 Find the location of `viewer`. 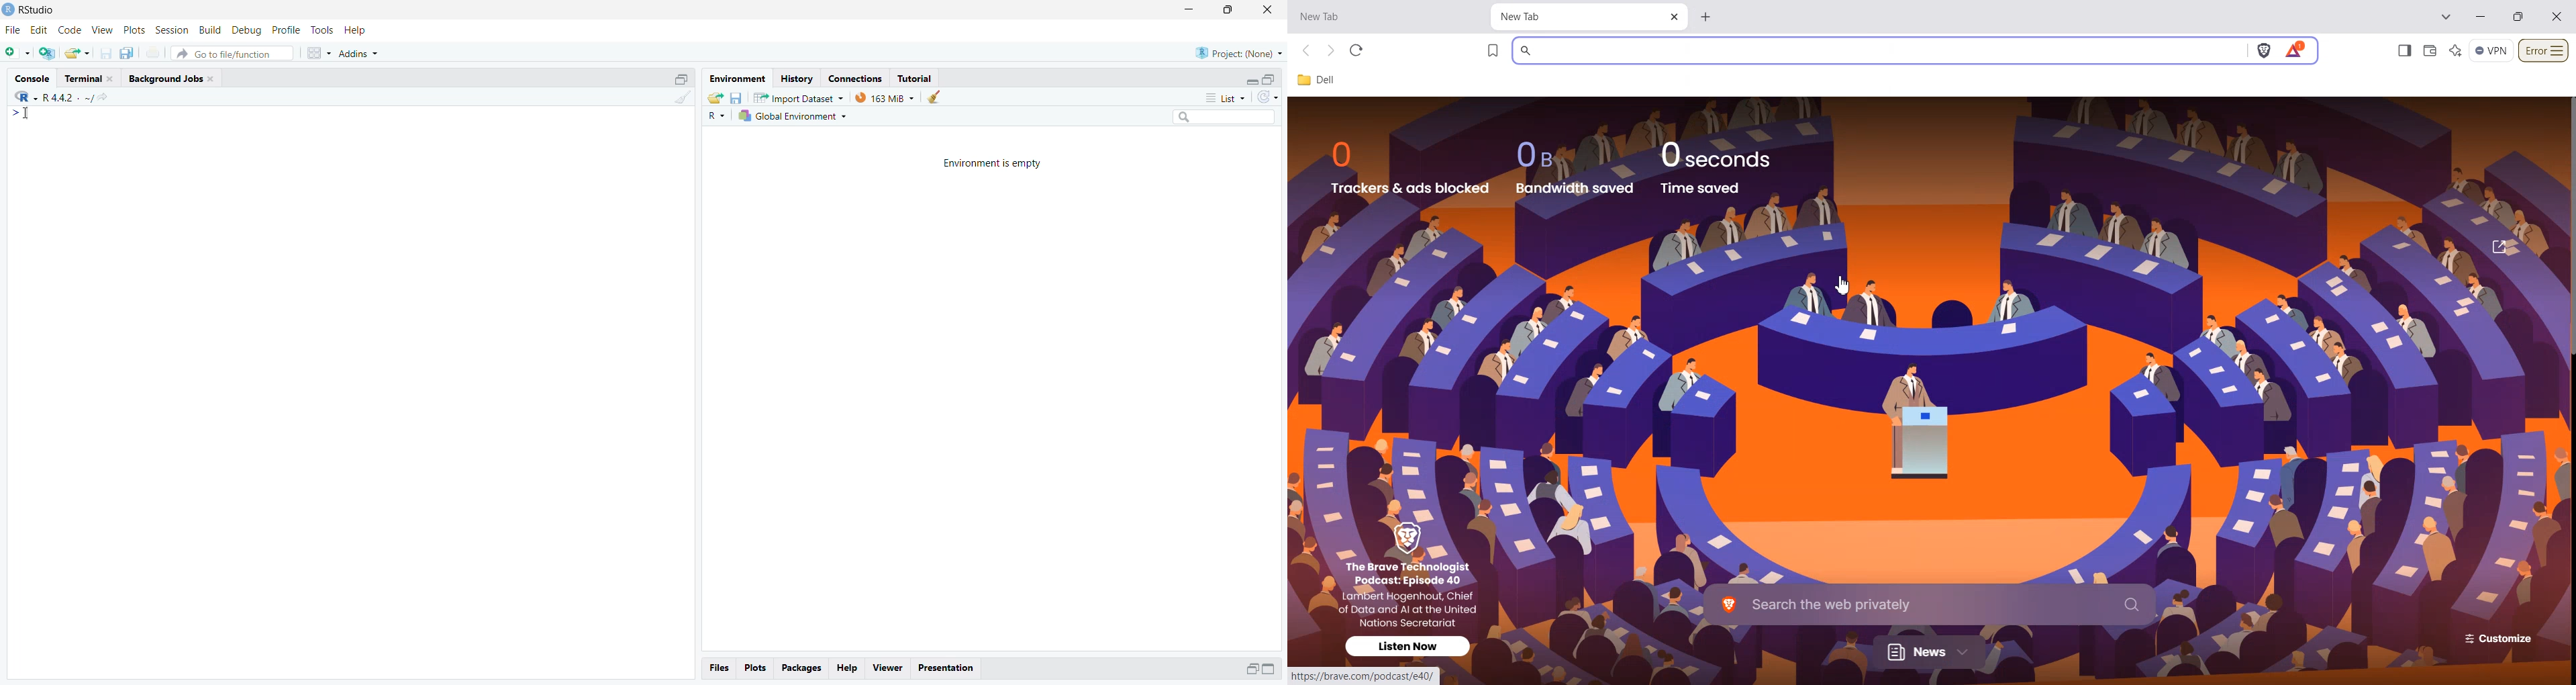

viewer is located at coordinates (889, 668).